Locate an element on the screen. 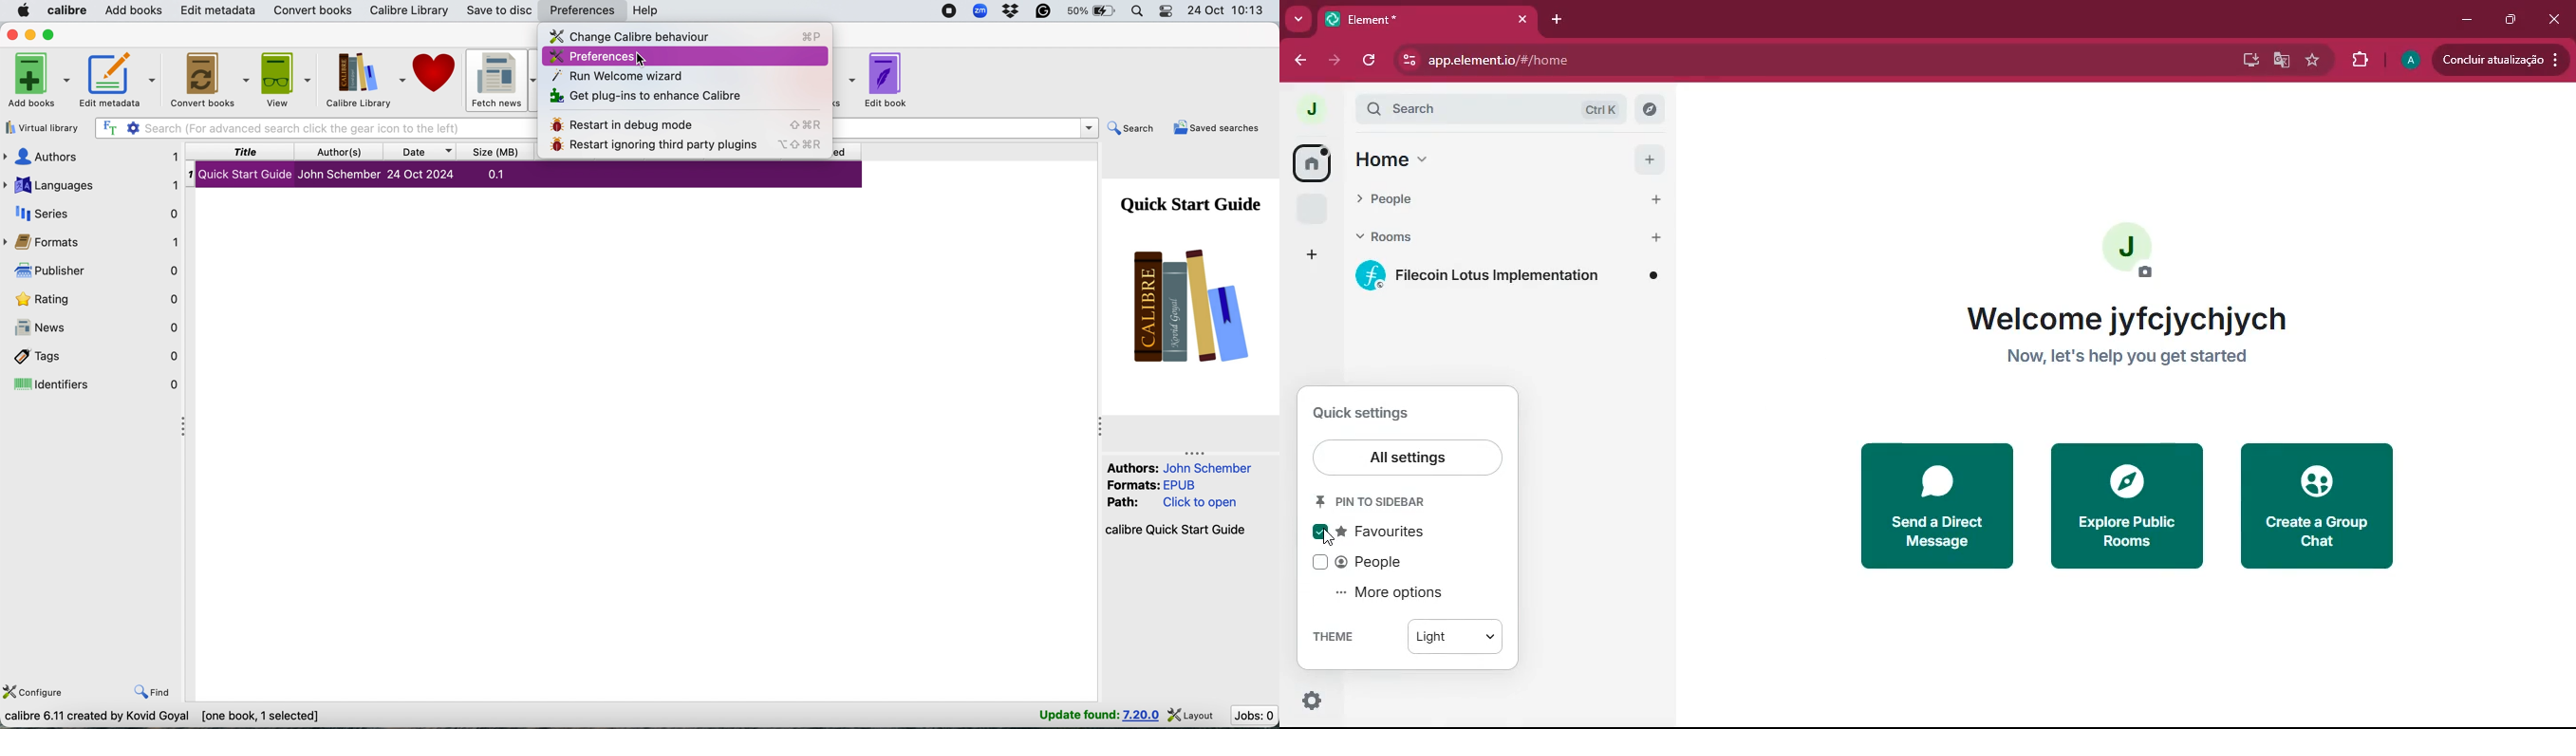 This screenshot has height=756, width=2576. layout is located at coordinates (1193, 717).